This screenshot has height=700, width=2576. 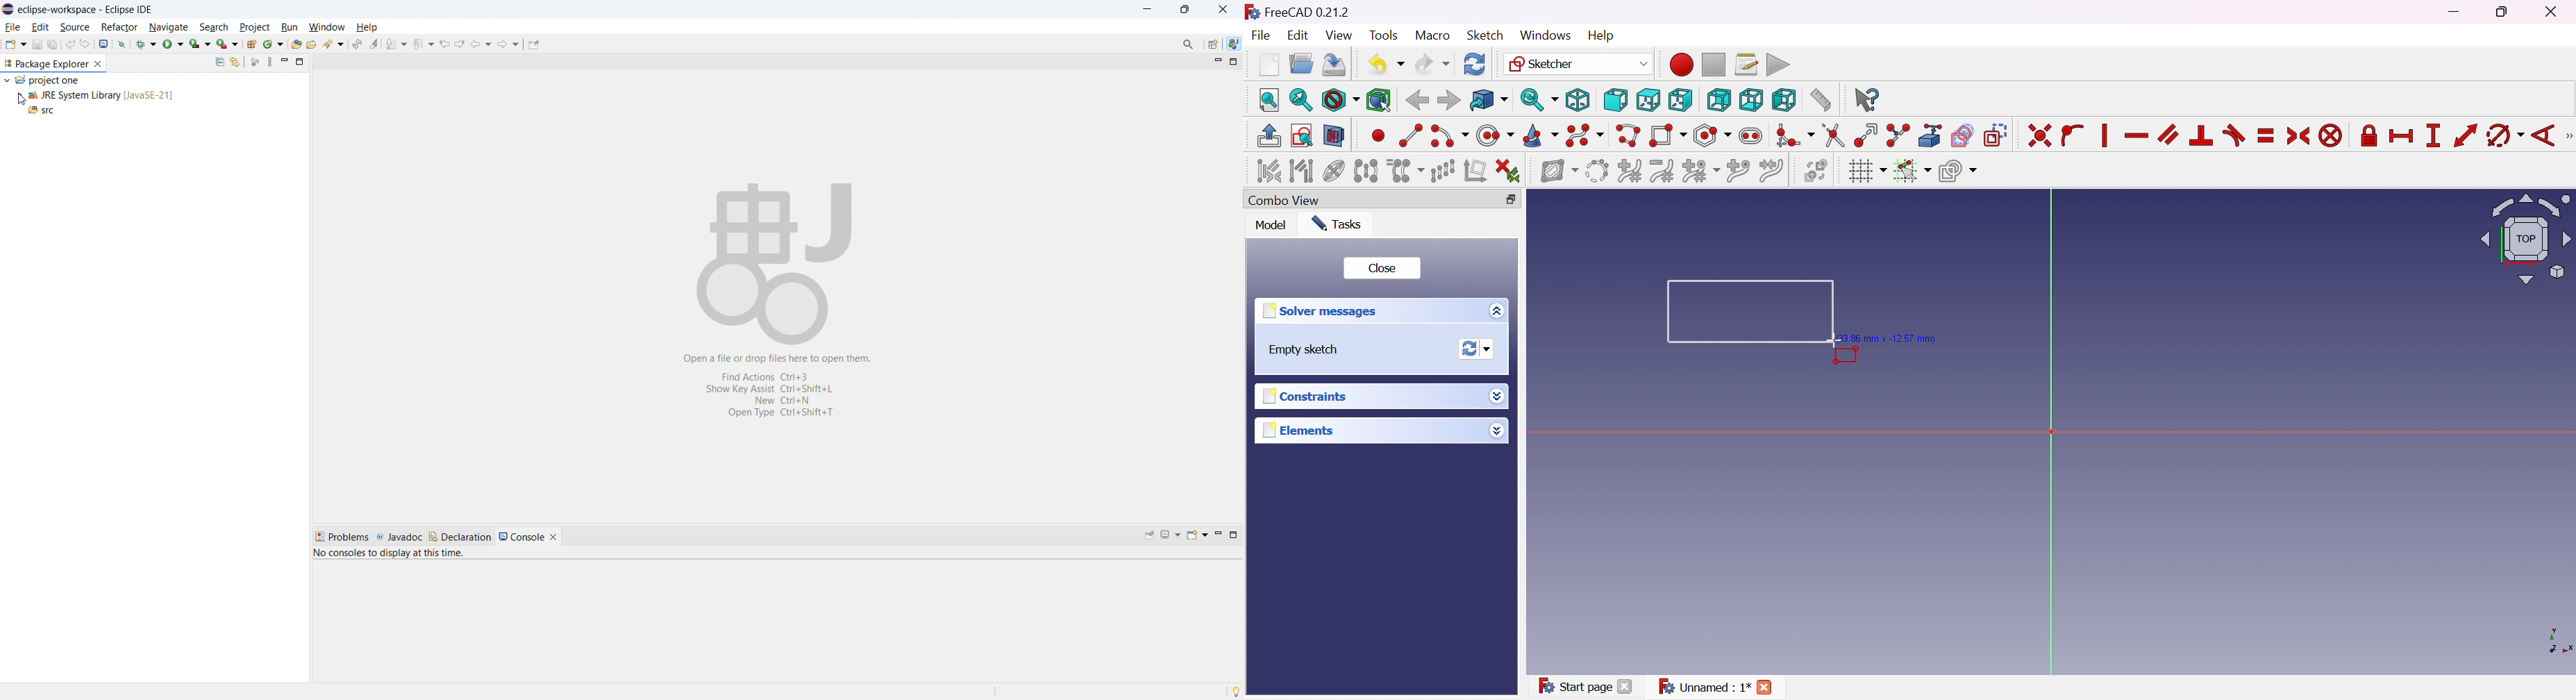 I want to click on (33.86 mm, 12.57mm), so click(x=1891, y=337).